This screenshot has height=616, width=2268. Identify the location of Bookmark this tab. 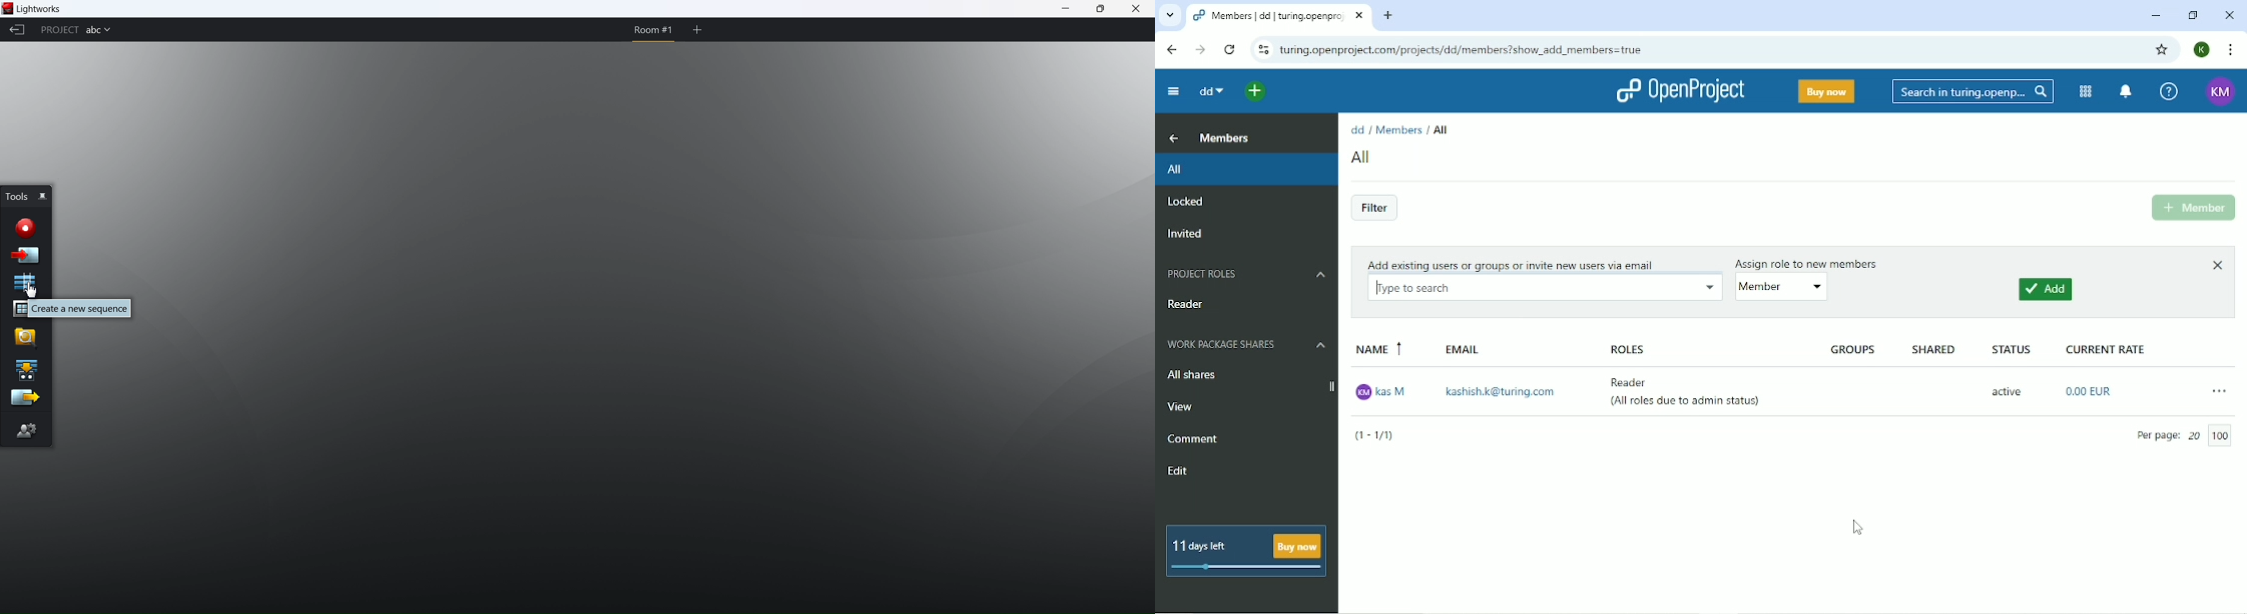
(2160, 48).